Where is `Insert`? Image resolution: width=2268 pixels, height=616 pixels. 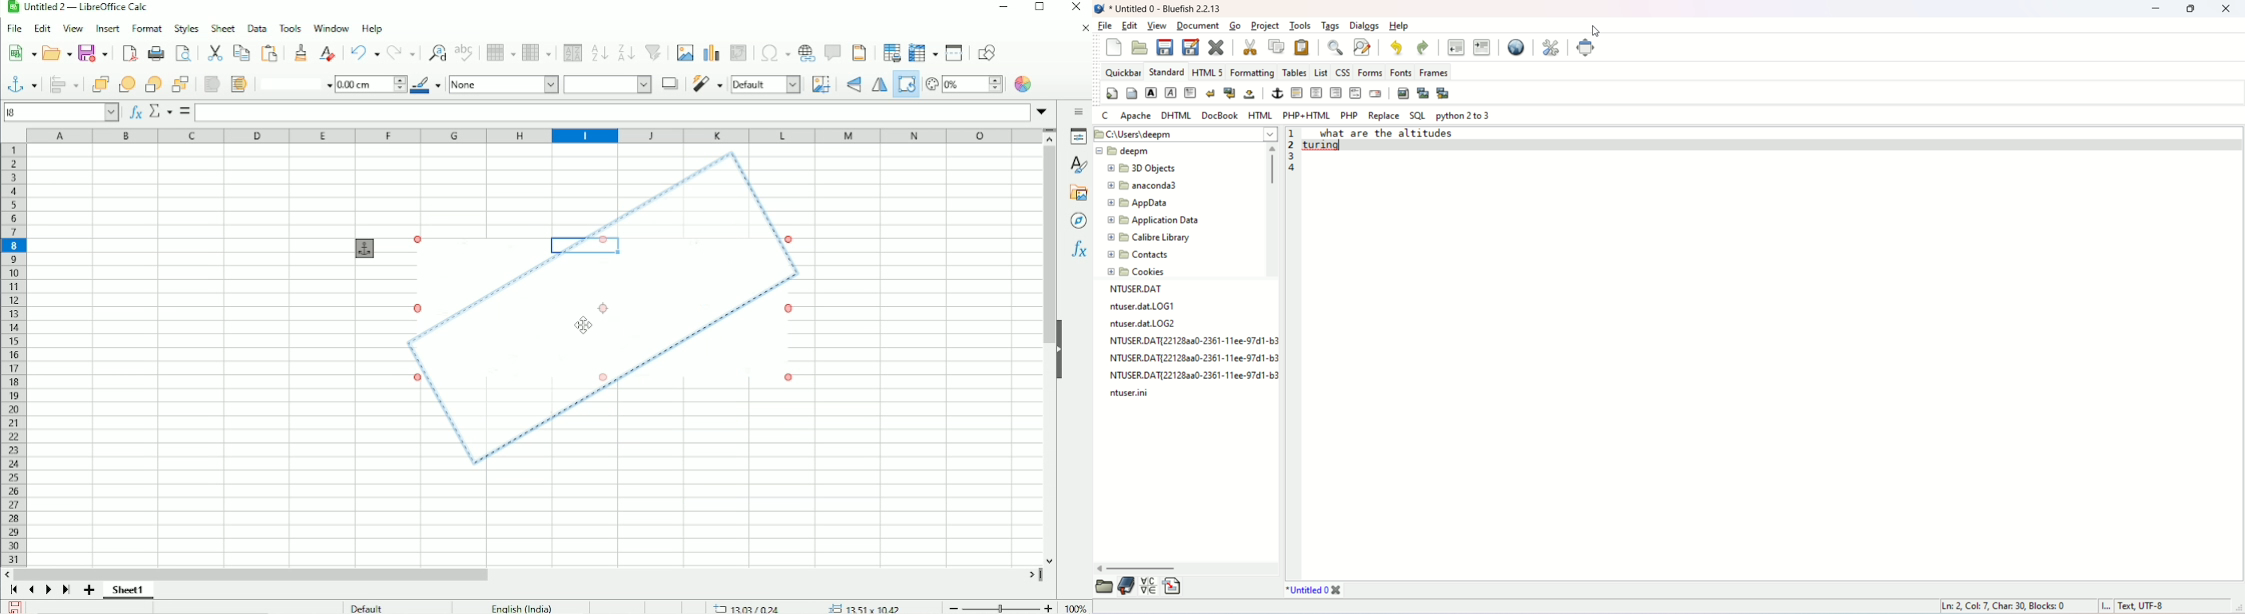
Insert is located at coordinates (106, 28).